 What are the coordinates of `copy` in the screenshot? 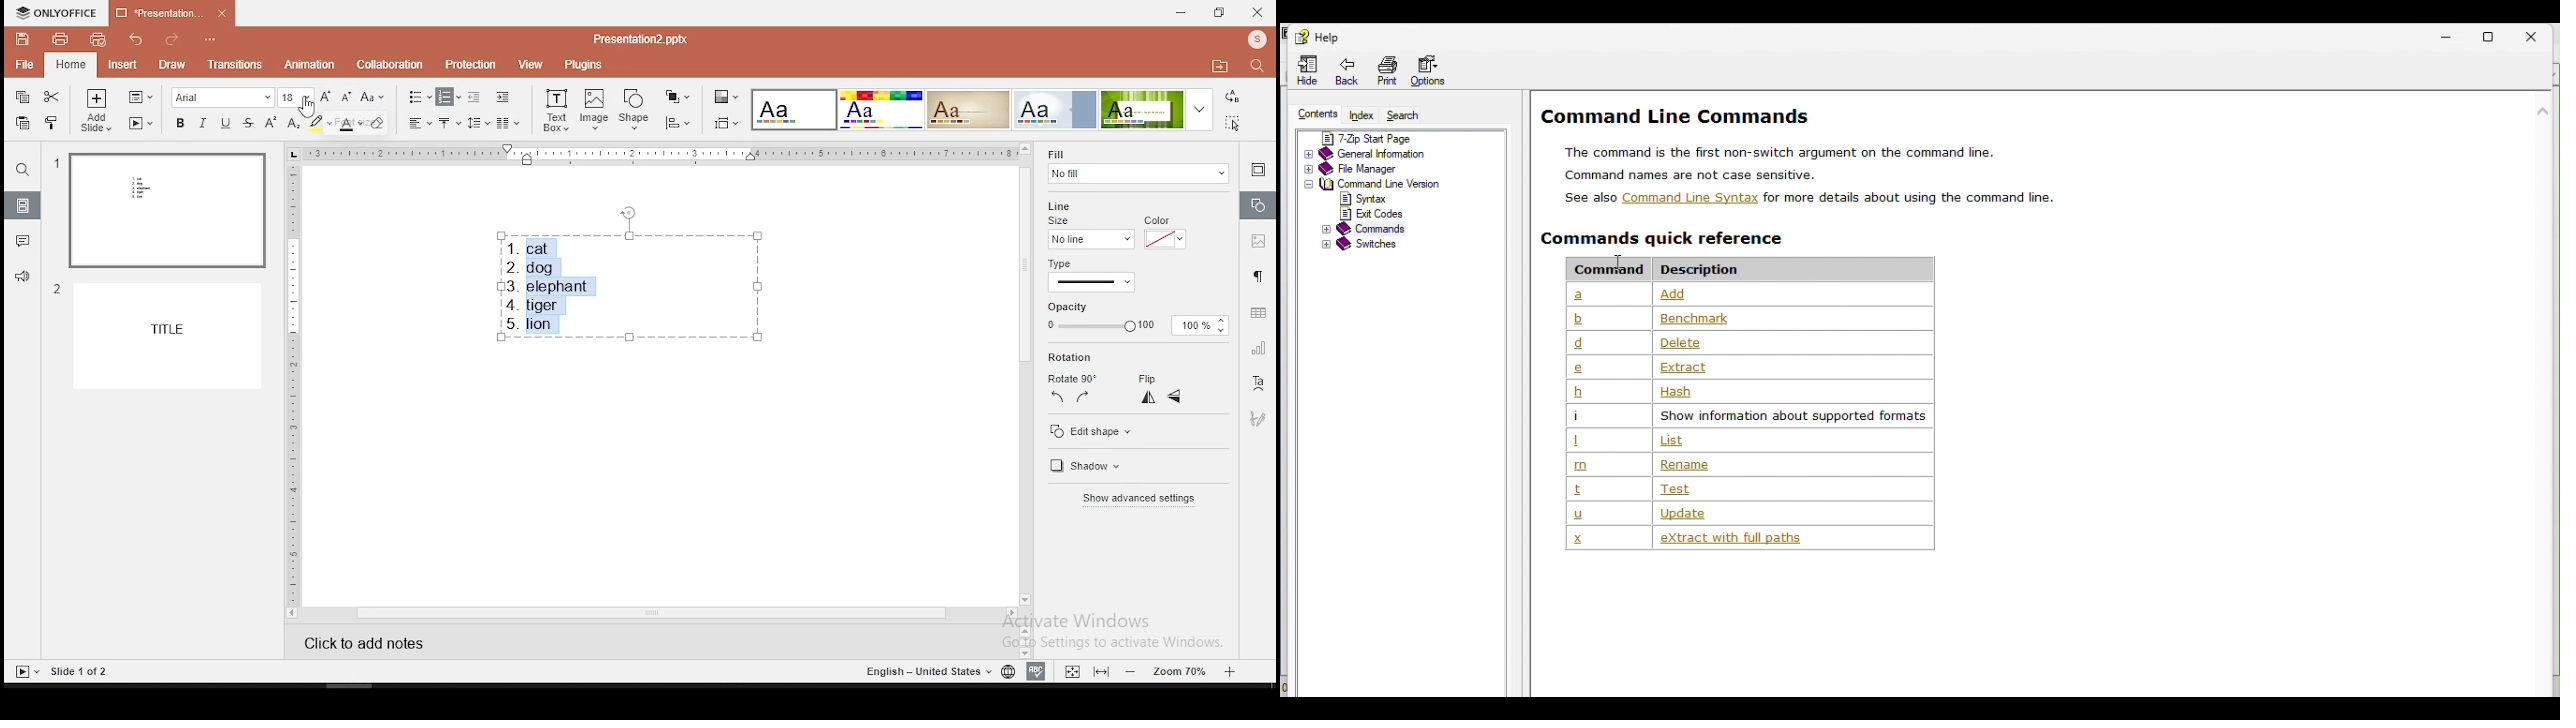 It's located at (23, 96).